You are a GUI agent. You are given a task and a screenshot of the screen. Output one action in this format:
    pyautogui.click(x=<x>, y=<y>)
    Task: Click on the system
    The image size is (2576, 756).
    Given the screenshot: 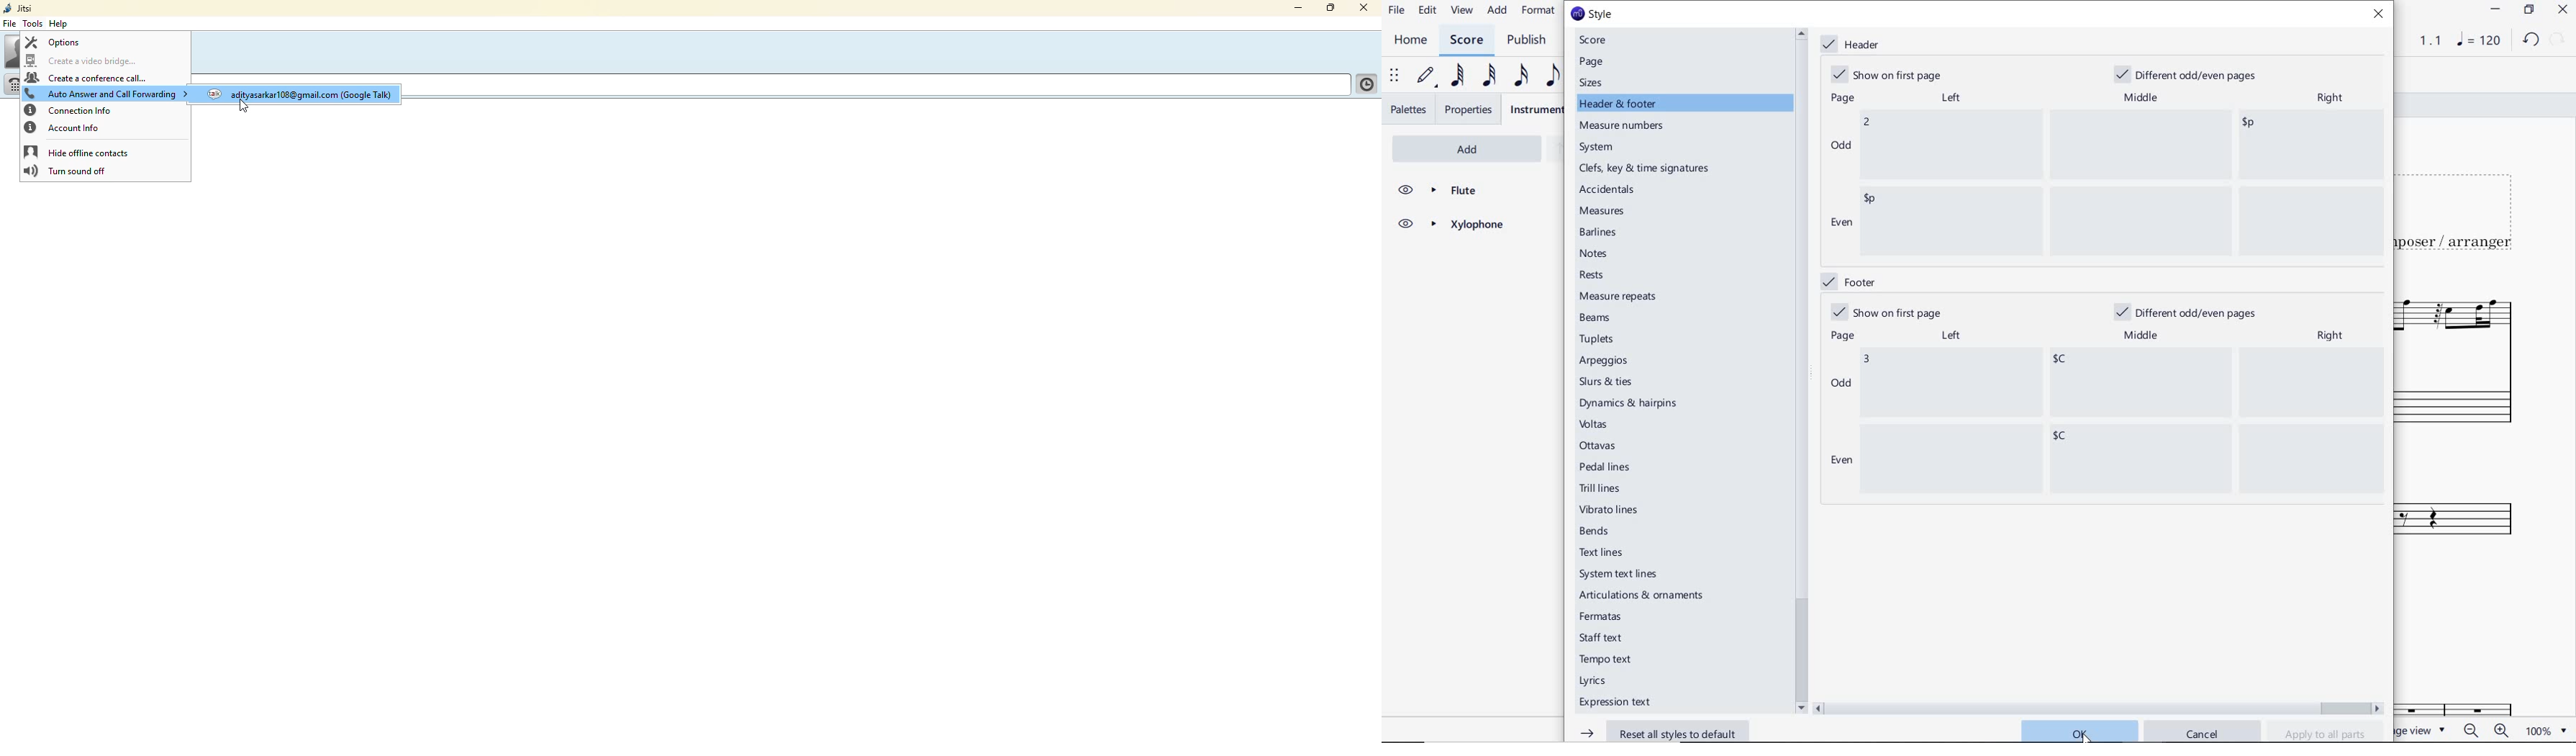 What is the action you would take?
    pyautogui.click(x=1598, y=147)
    